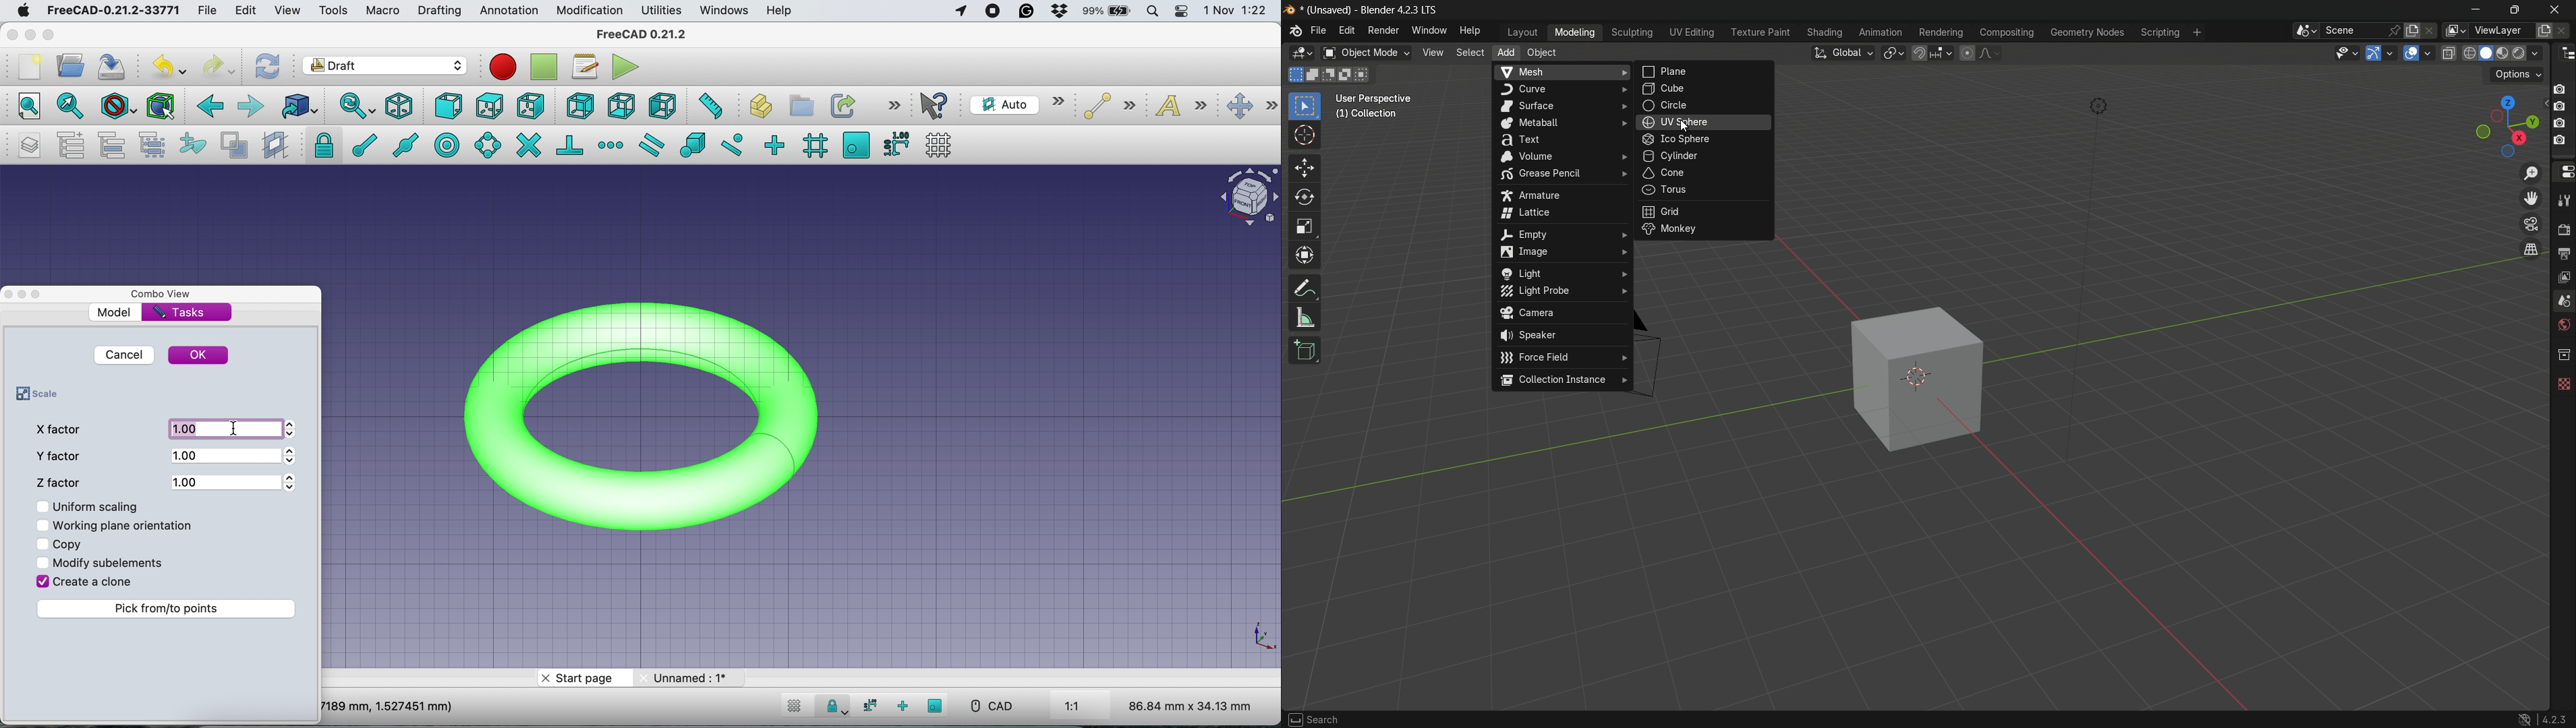  Describe the element at coordinates (28, 67) in the screenshot. I see `new` at that location.